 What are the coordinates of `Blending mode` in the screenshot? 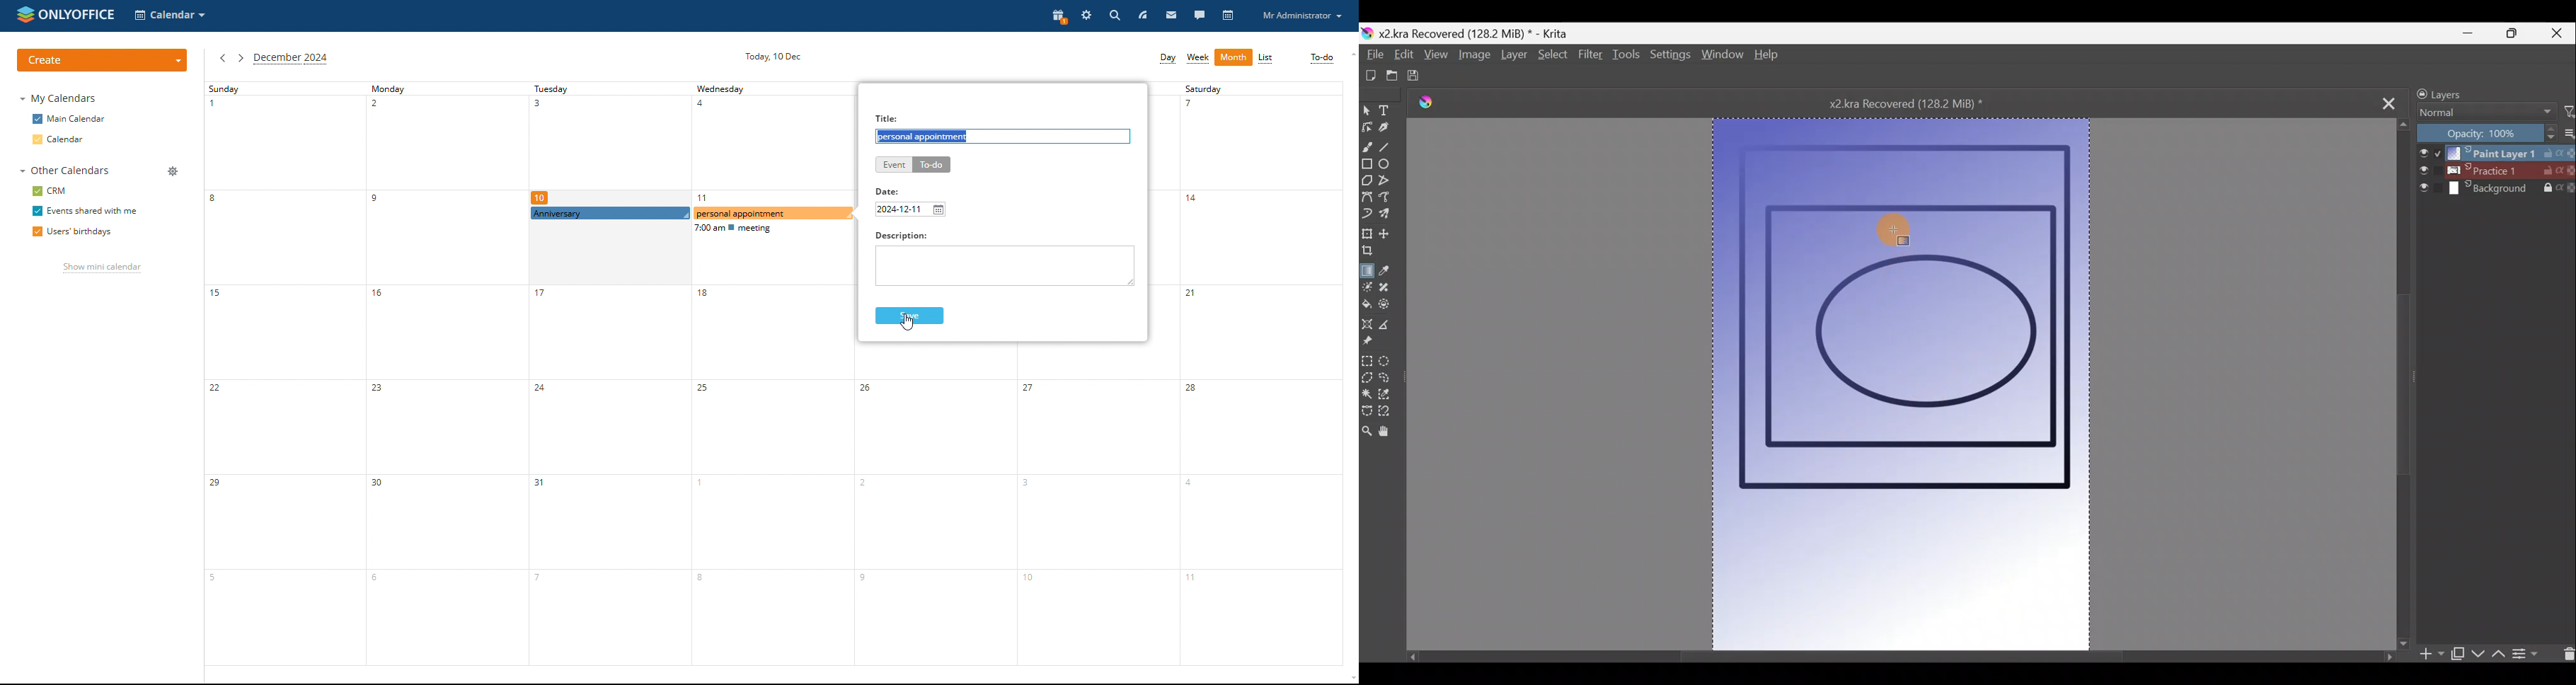 It's located at (2482, 114).